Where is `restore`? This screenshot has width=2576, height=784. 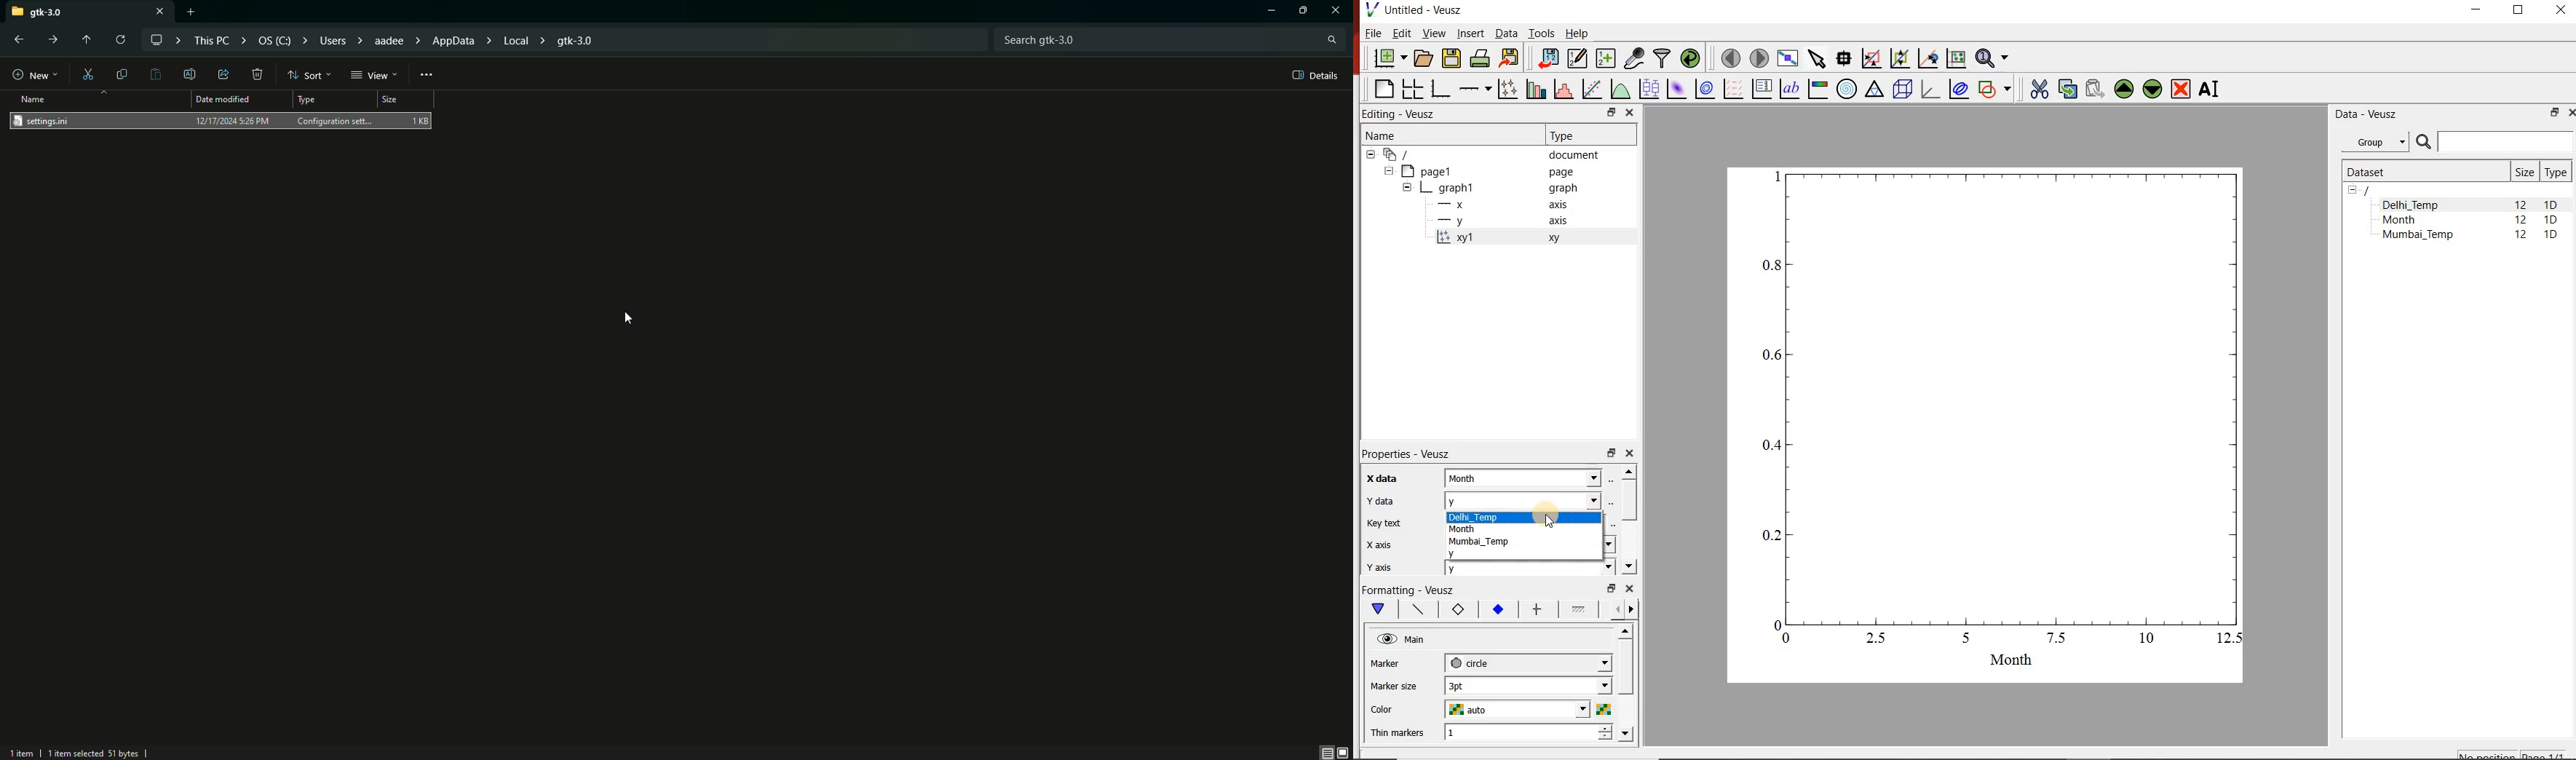
restore is located at coordinates (1612, 112).